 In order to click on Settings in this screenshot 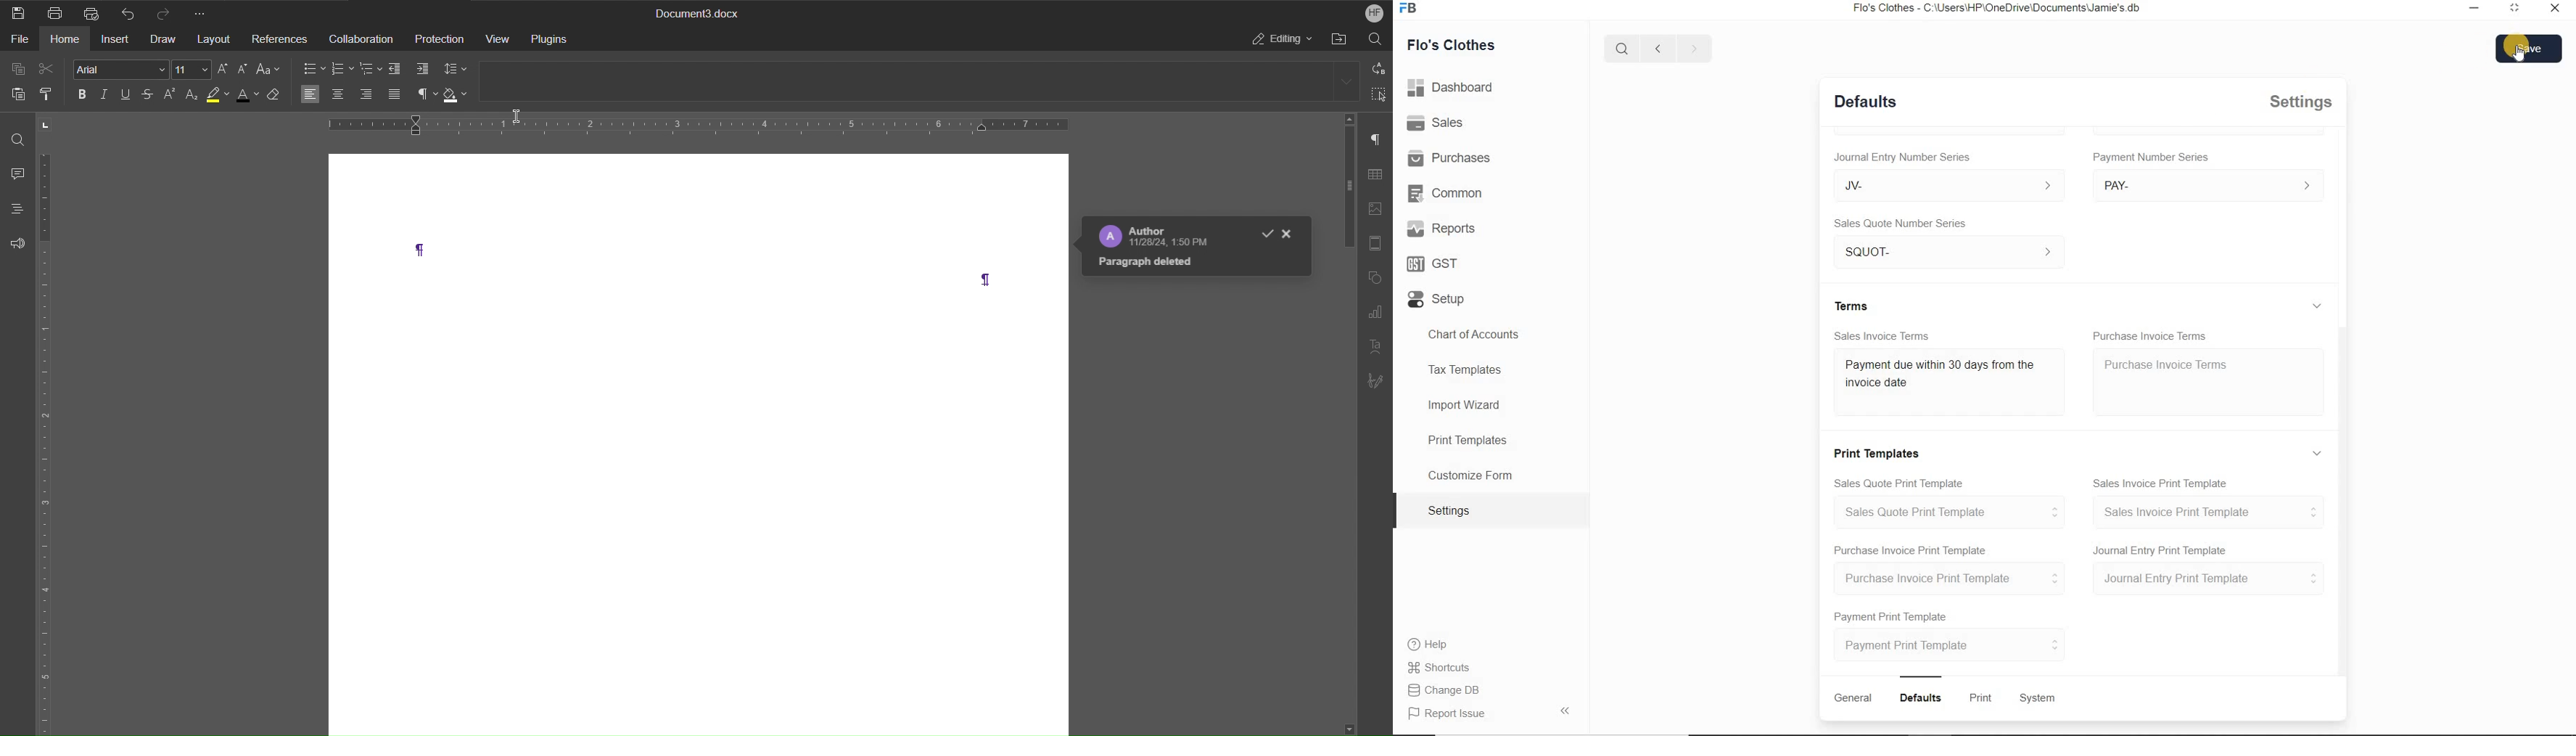, I will do `click(1491, 510)`.